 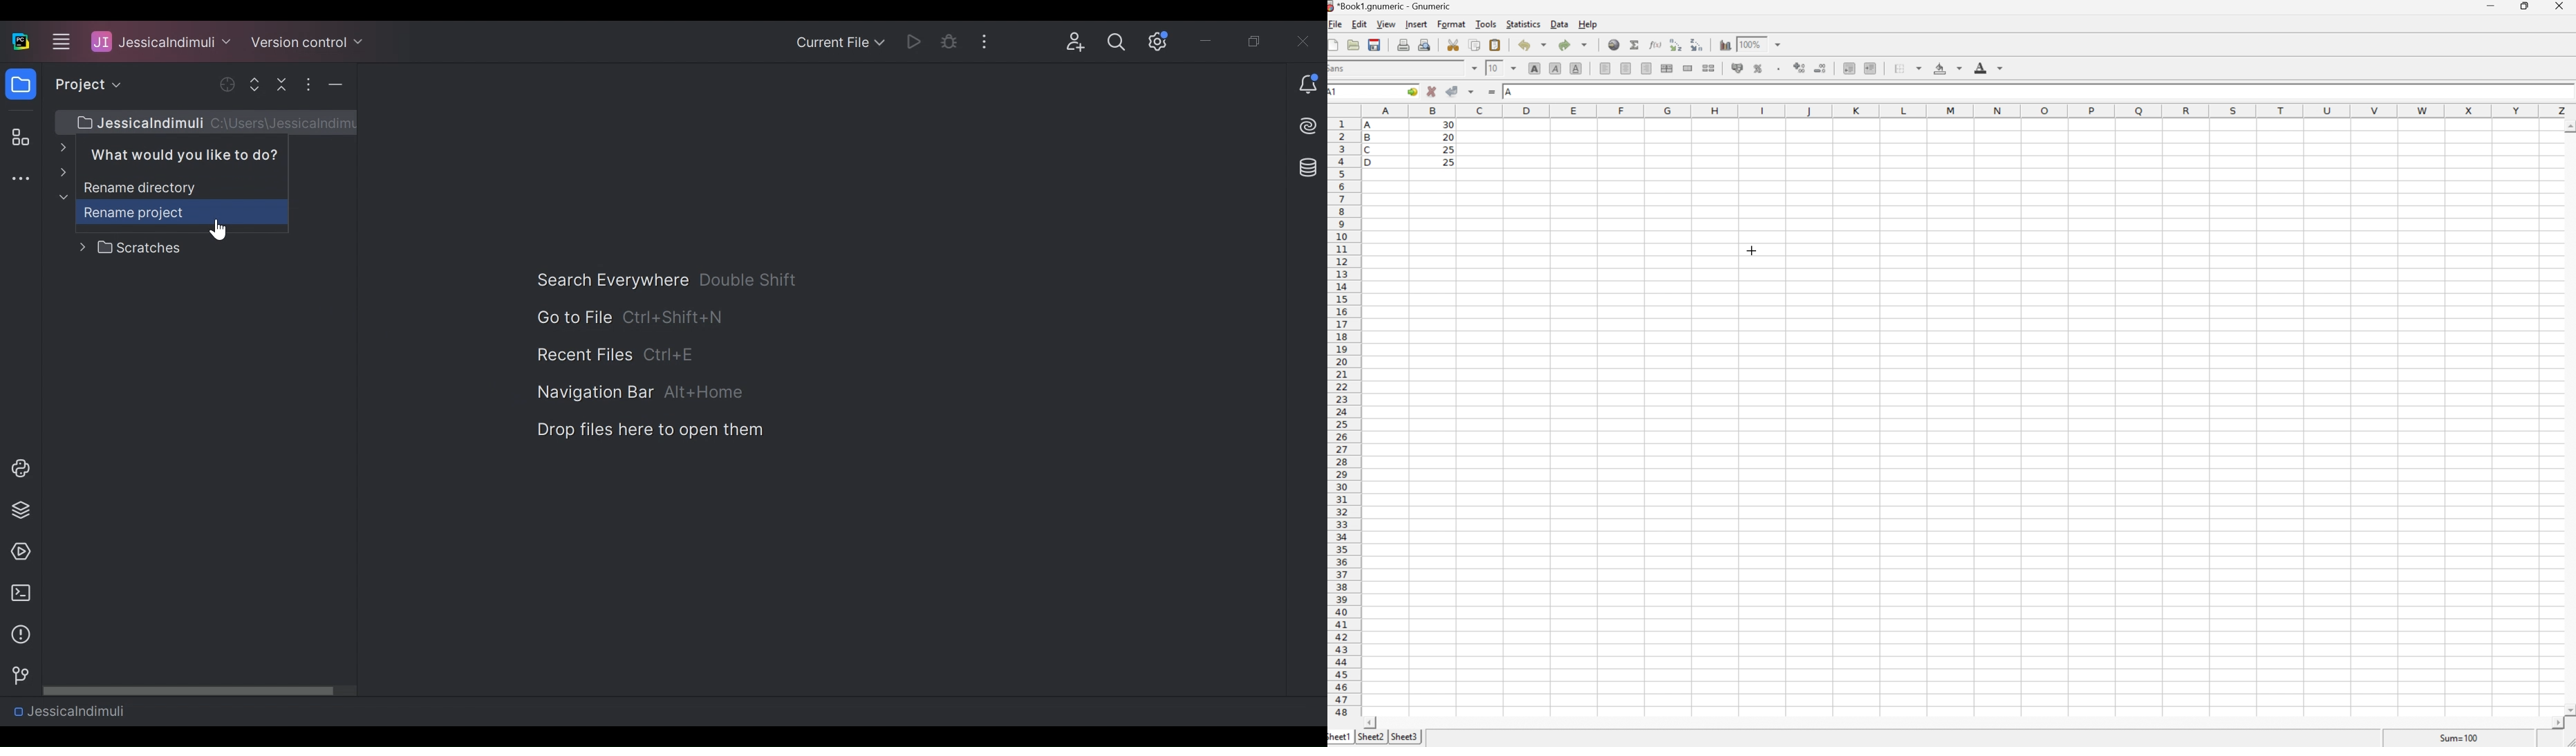 What do you see at coordinates (1514, 67) in the screenshot?
I see `Drop Down` at bounding box center [1514, 67].